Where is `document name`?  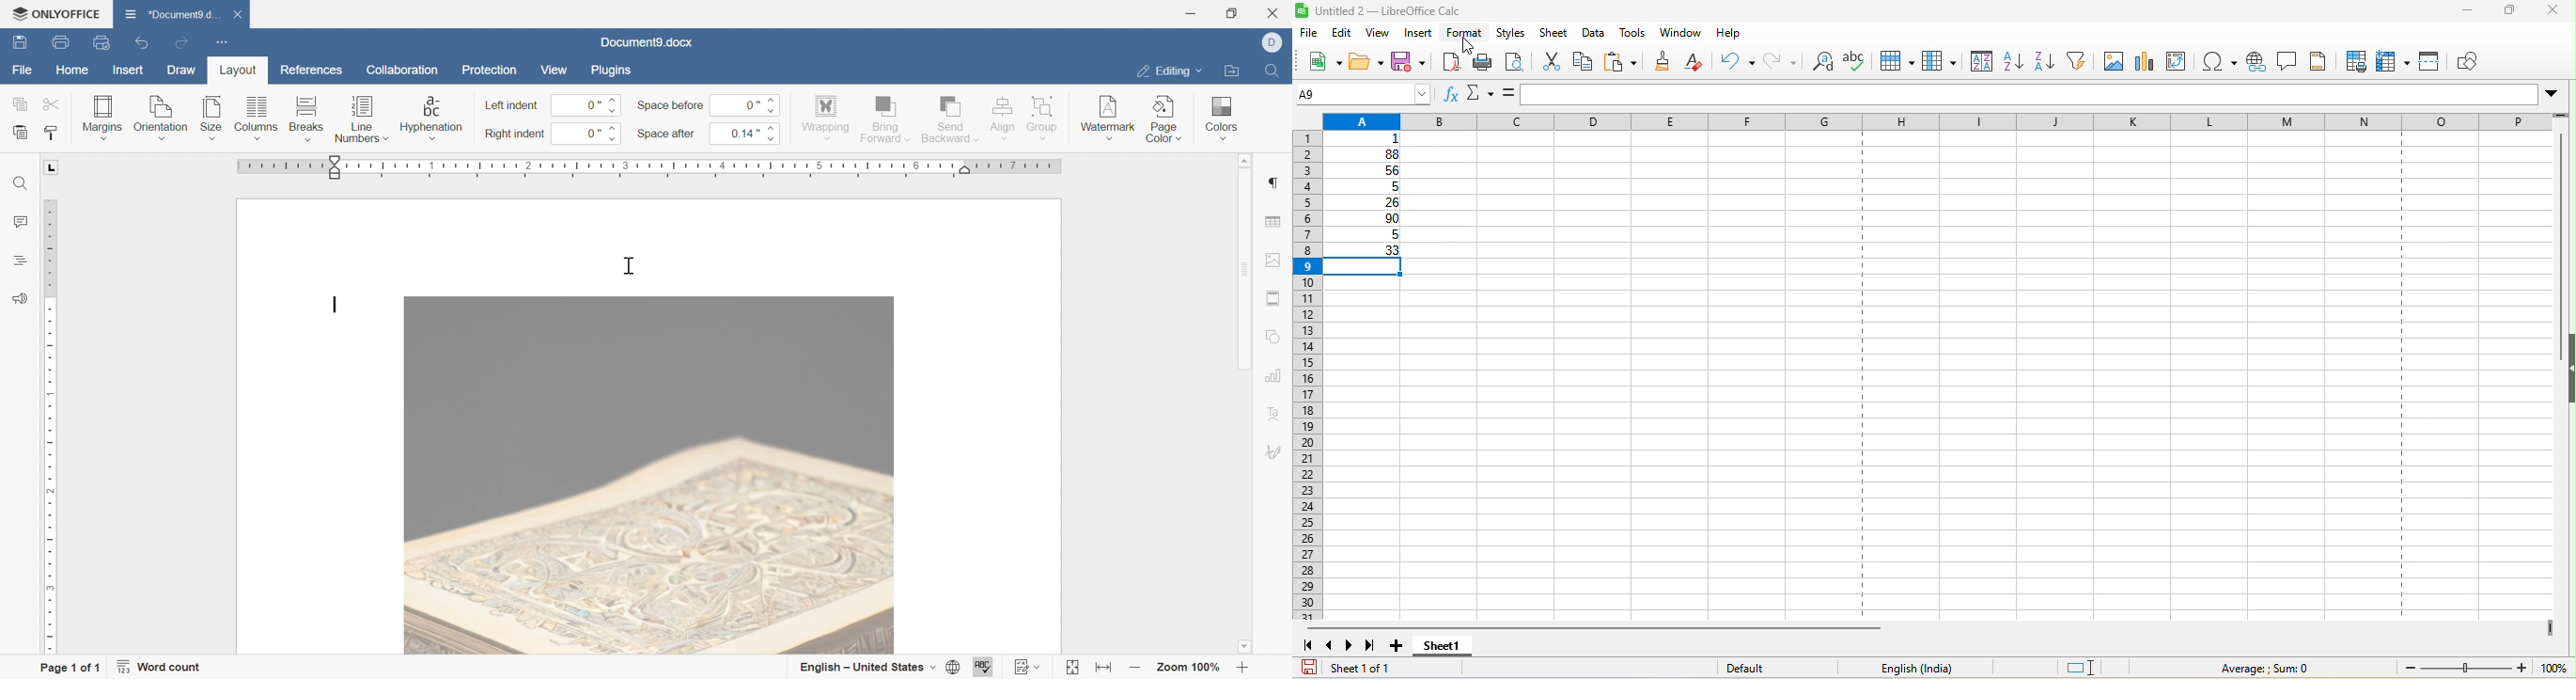 document name is located at coordinates (169, 13).